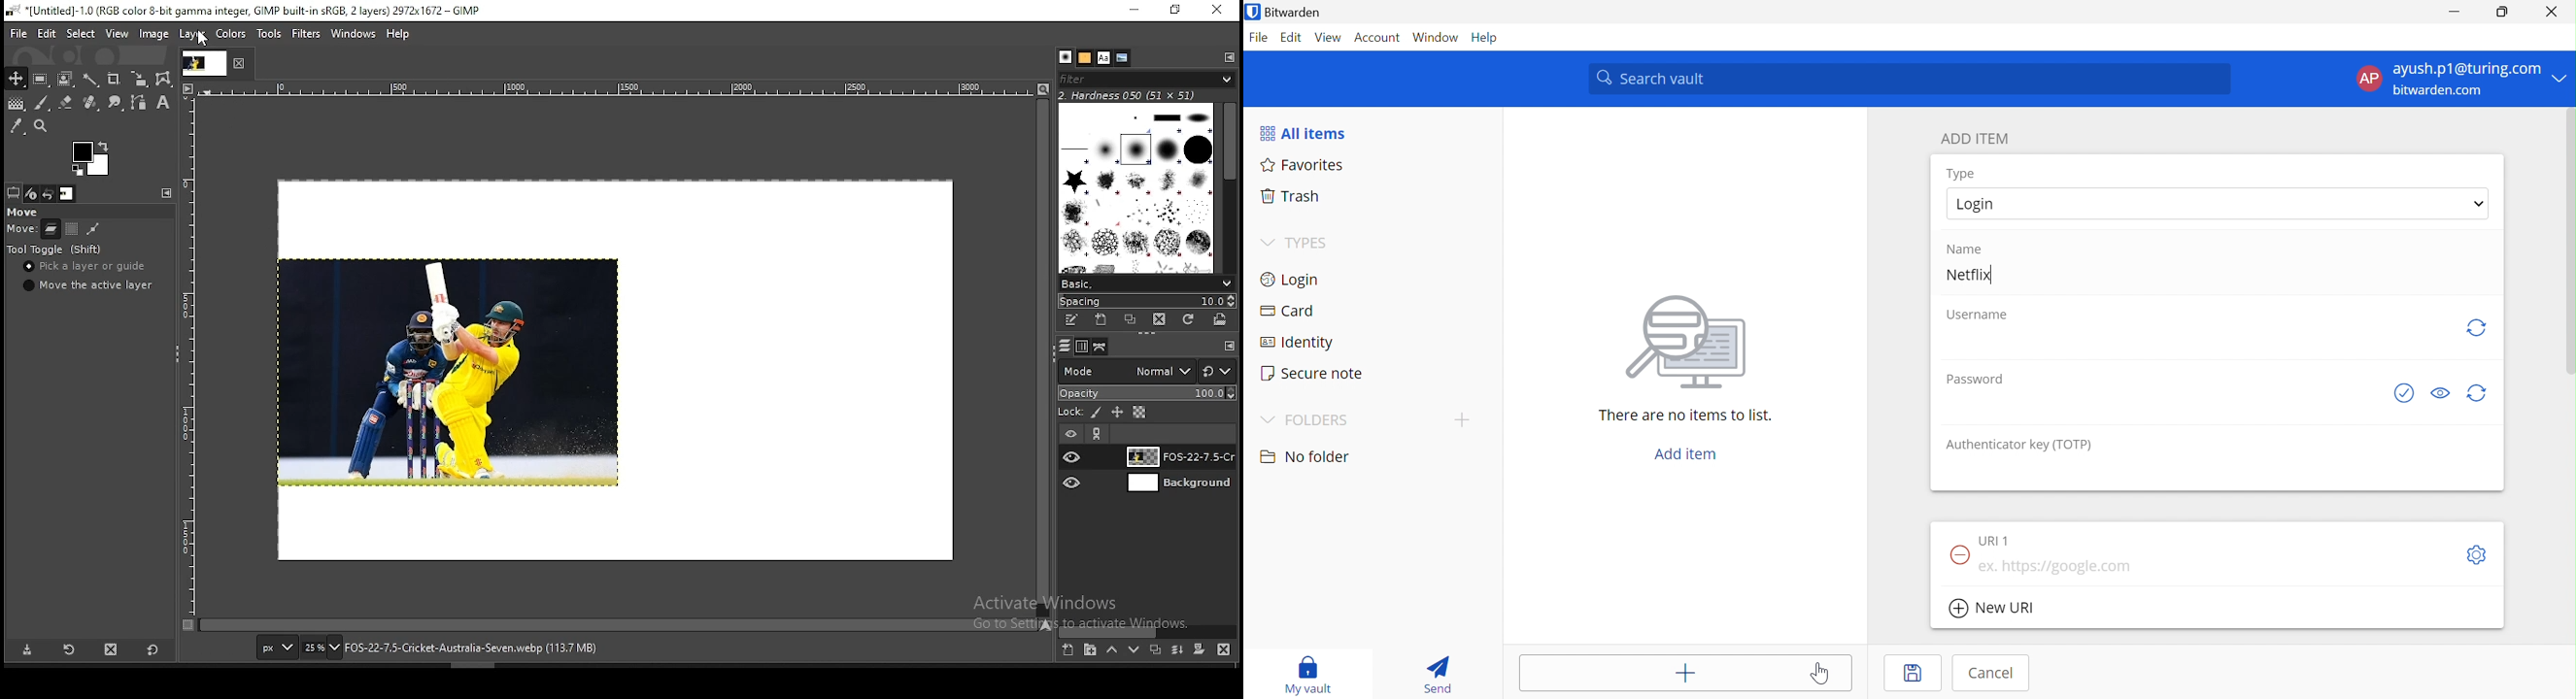 This screenshot has width=2576, height=700. Describe the element at coordinates (2438, 90) in the screenshot. I see `bitwarden.com` at that location.